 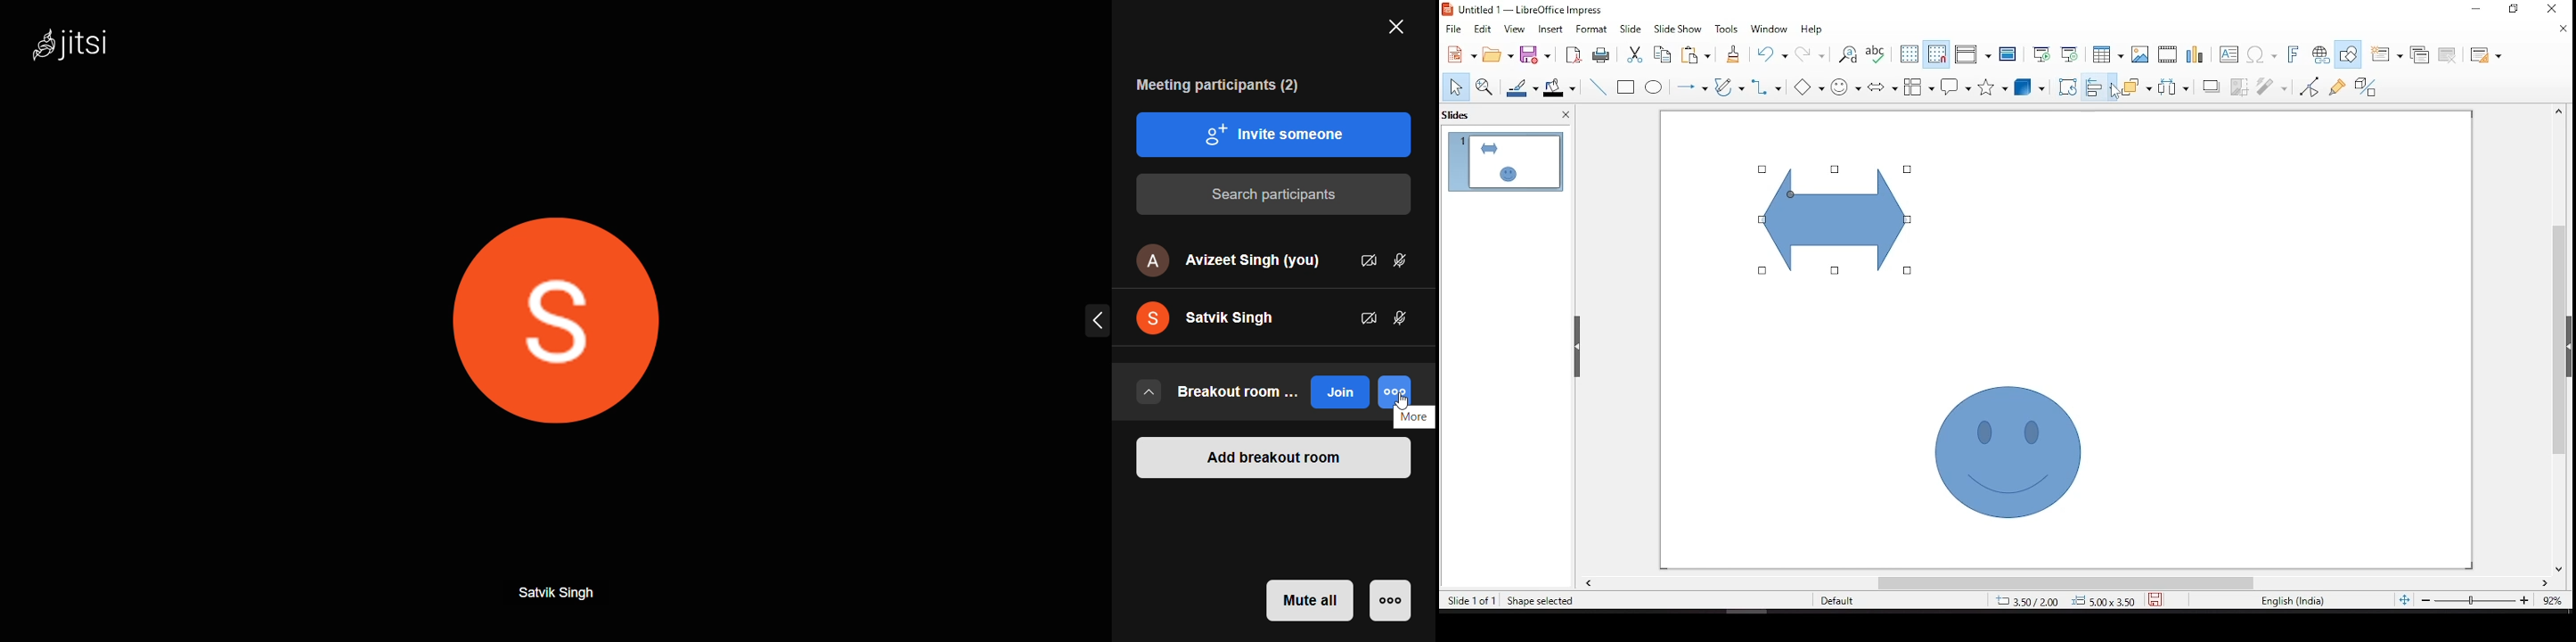 I want to click on slide 1 of 1, so click(x=1472, y=600).